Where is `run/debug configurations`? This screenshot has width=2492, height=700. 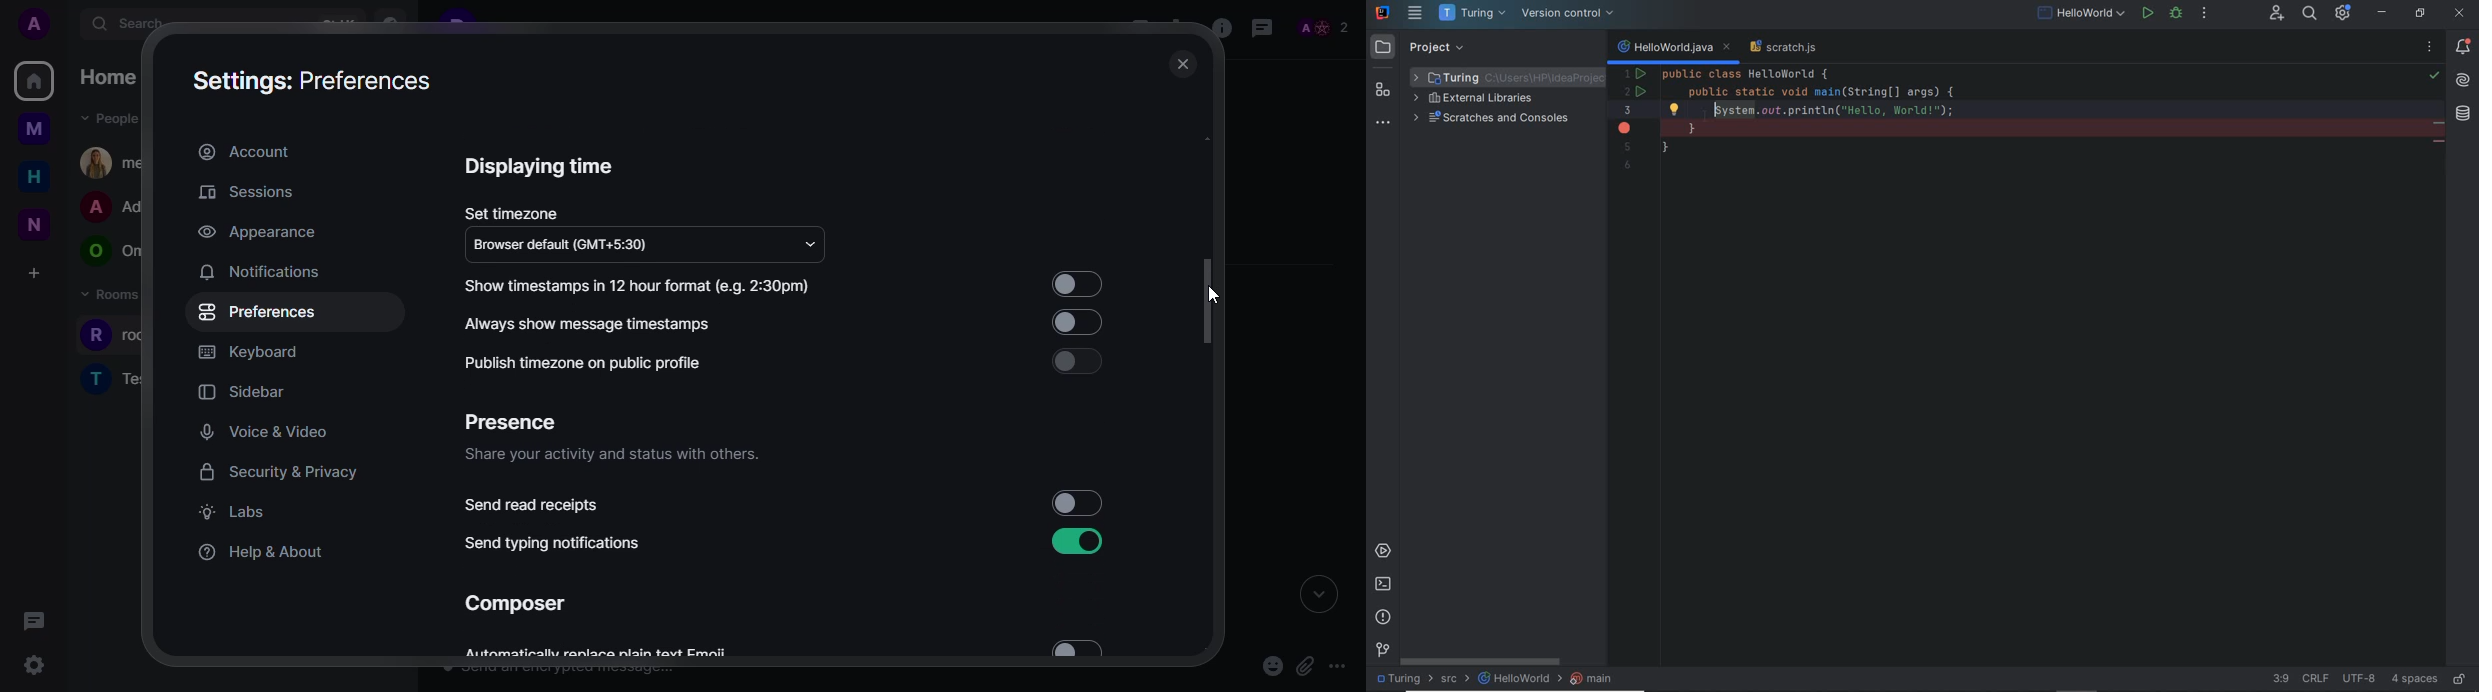
run/debug configurations is located at coordinates (2082, 14).